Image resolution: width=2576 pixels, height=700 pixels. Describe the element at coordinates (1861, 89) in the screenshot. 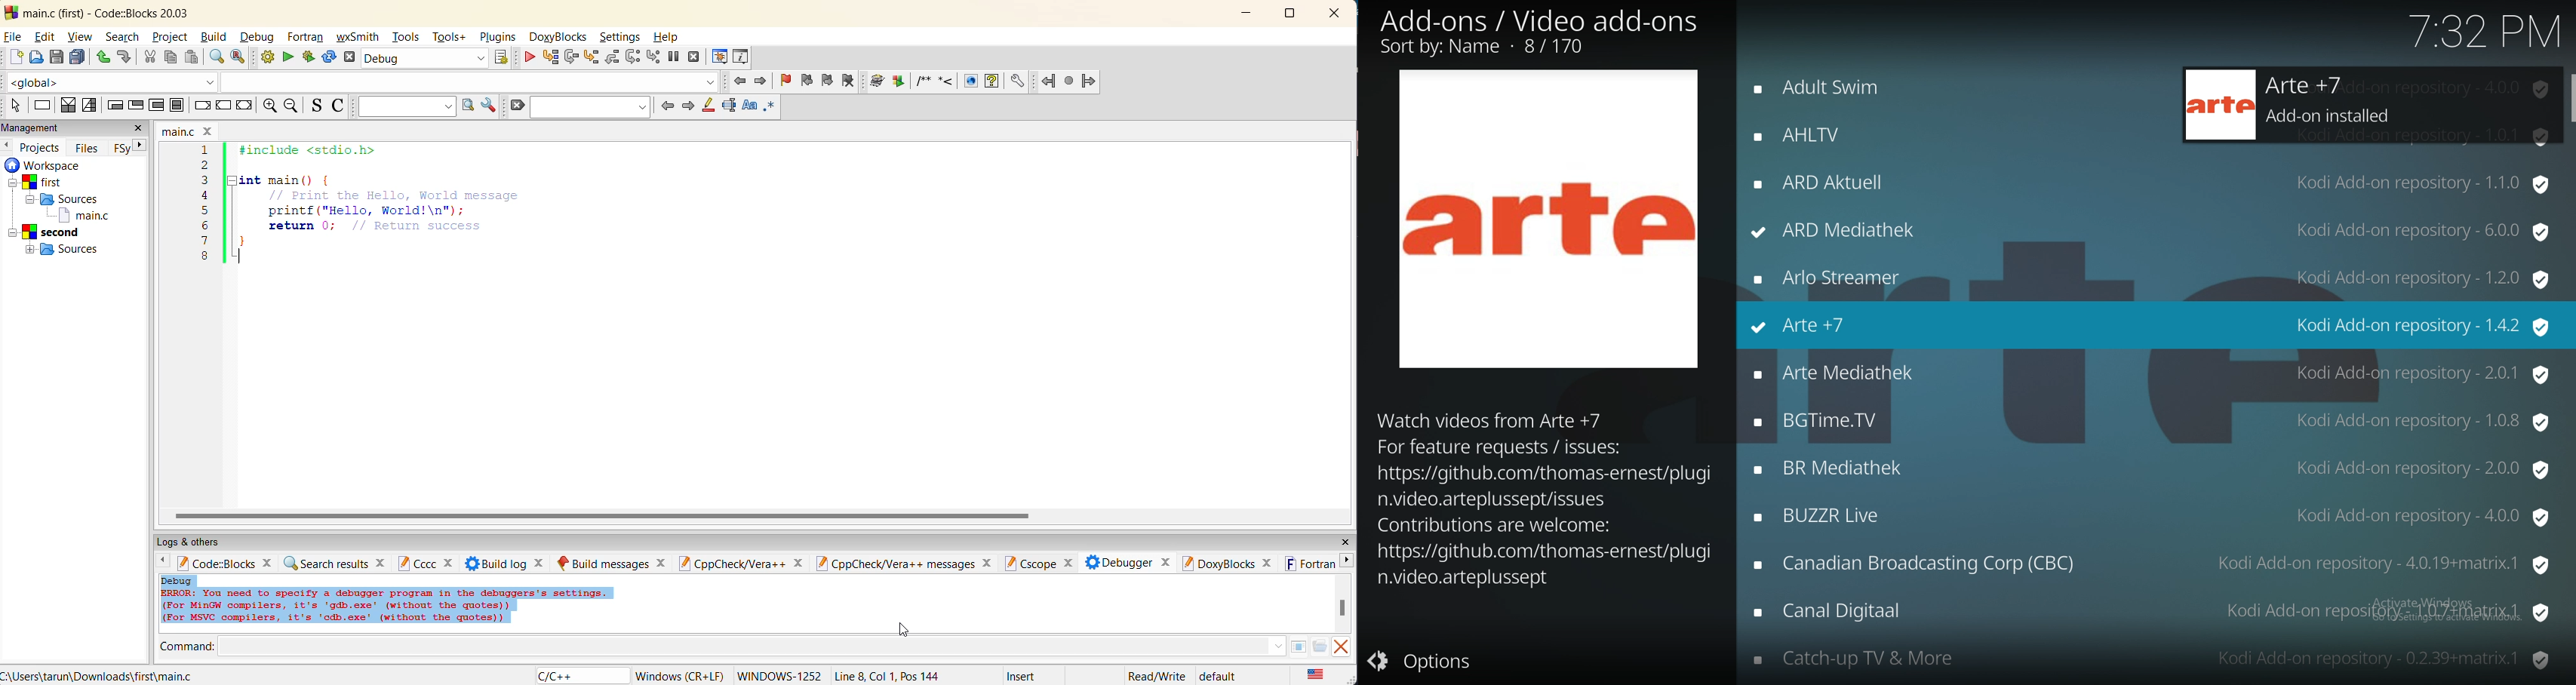

I see `add on` at that location.